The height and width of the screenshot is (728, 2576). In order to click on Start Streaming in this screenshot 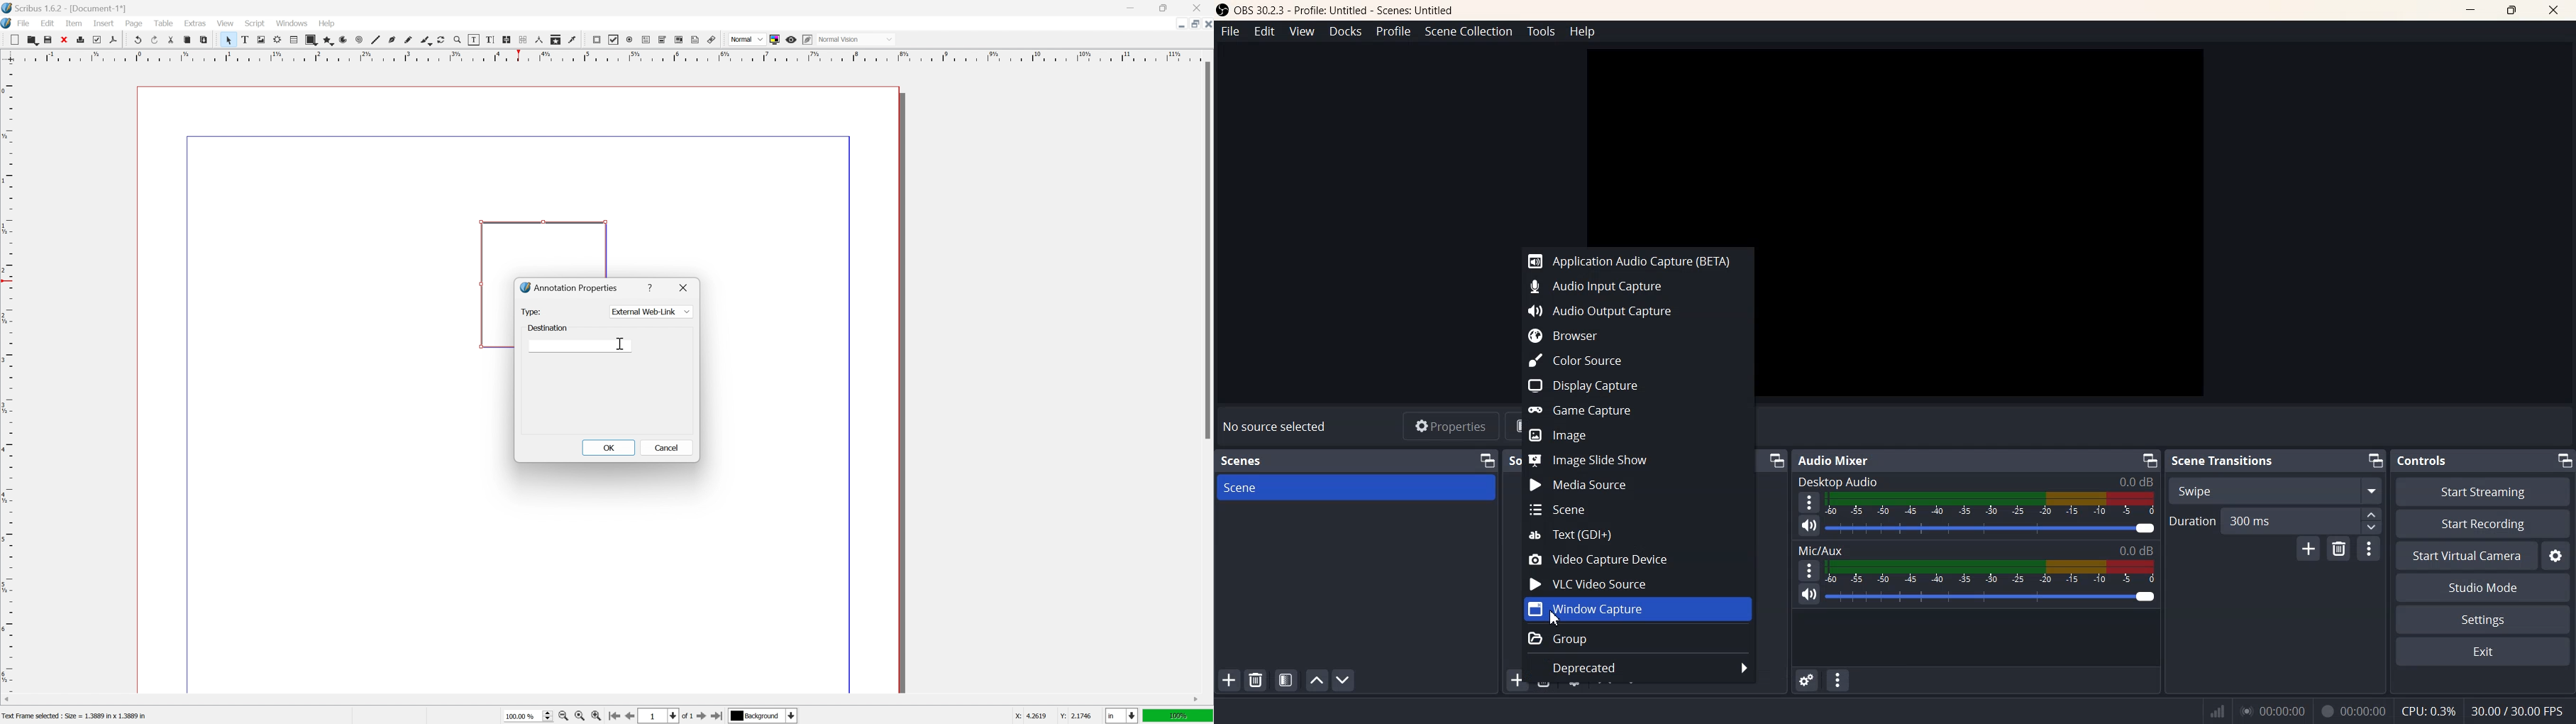, I will do `click(2484, 492)`.